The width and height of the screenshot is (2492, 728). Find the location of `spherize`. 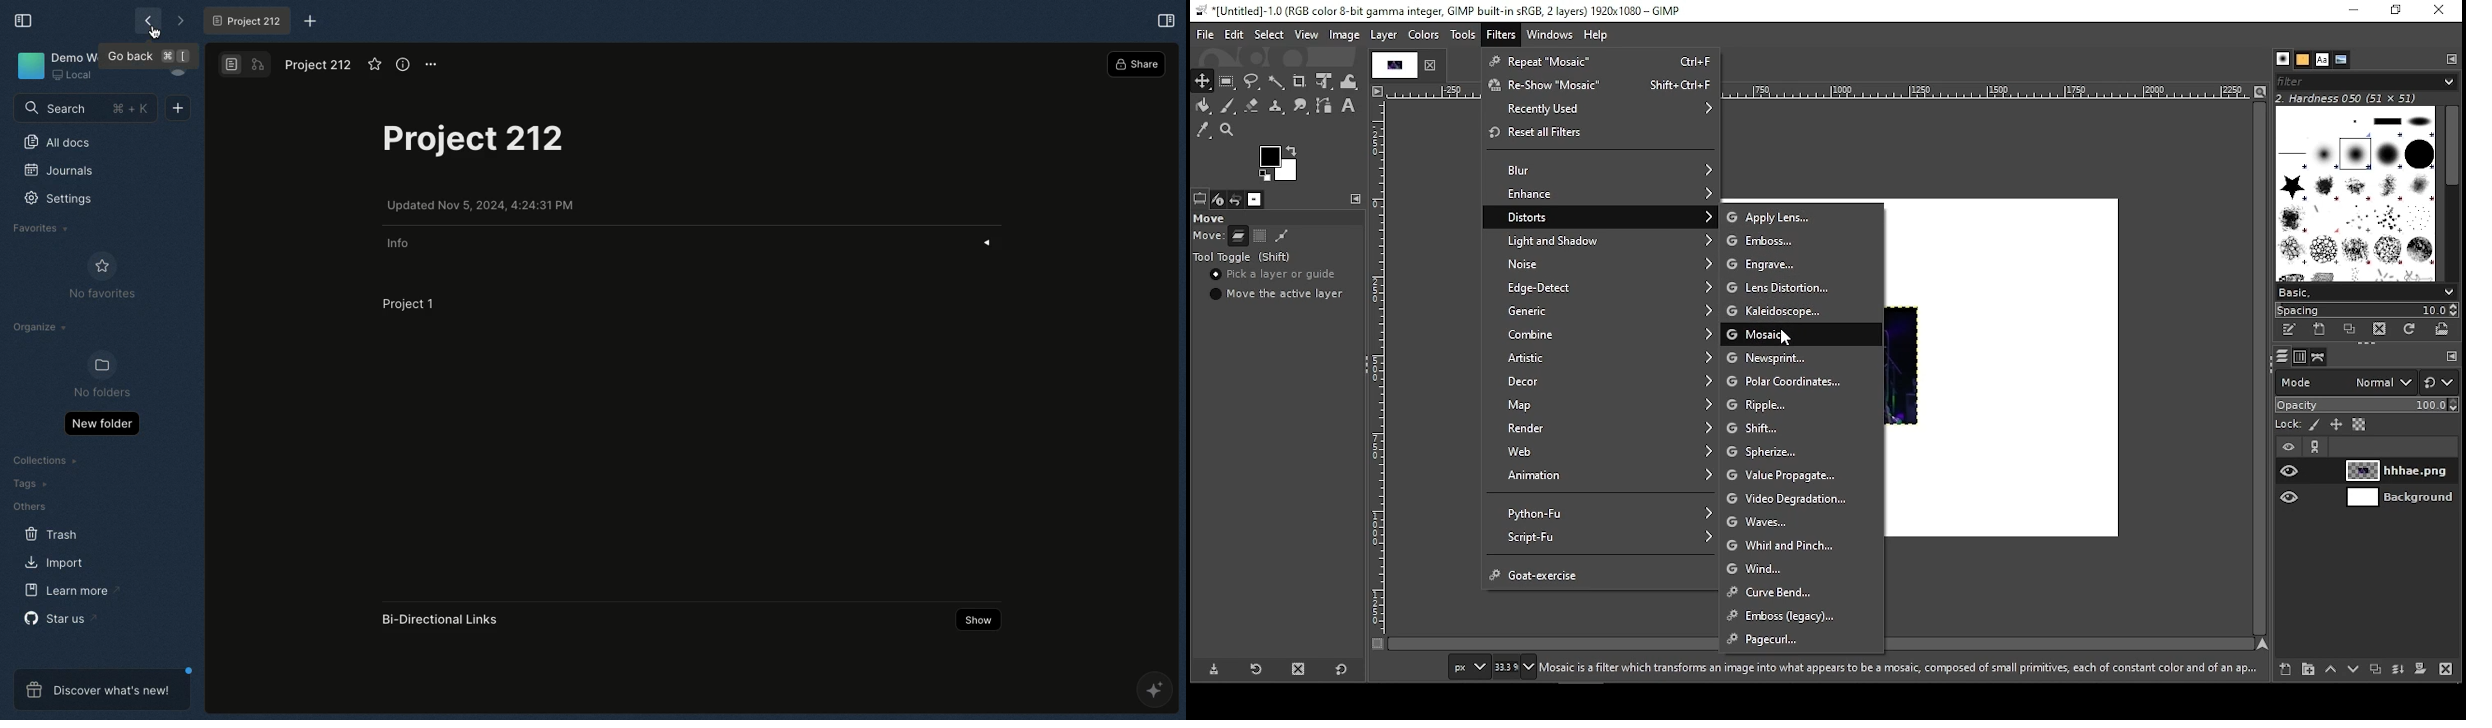

spherize is located at coordinates (1802, 451).